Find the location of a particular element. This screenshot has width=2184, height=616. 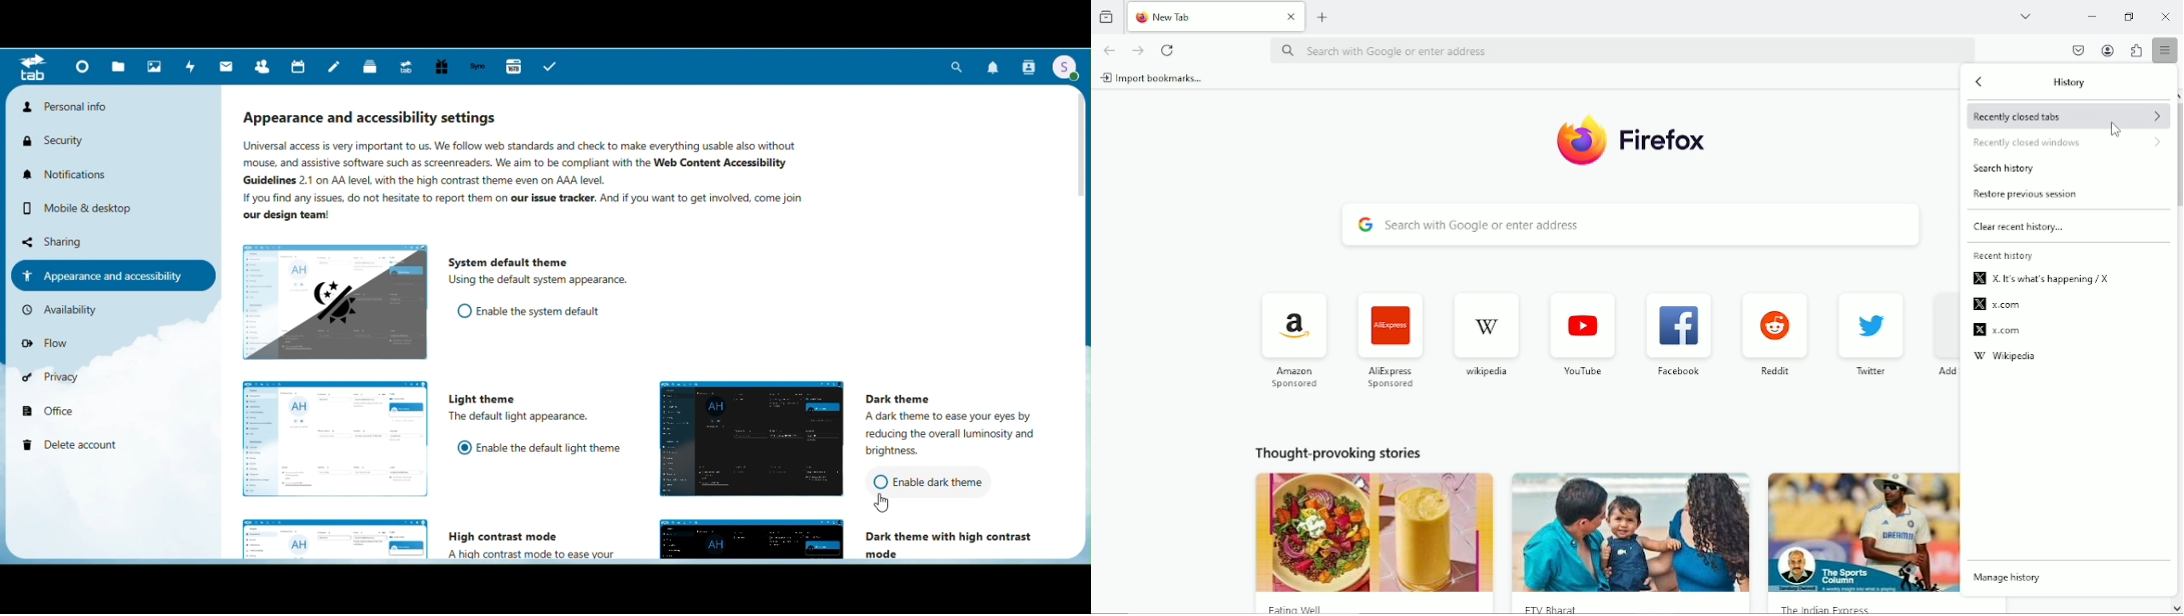

FTV Bharat is located at coordinates (1631, 604).